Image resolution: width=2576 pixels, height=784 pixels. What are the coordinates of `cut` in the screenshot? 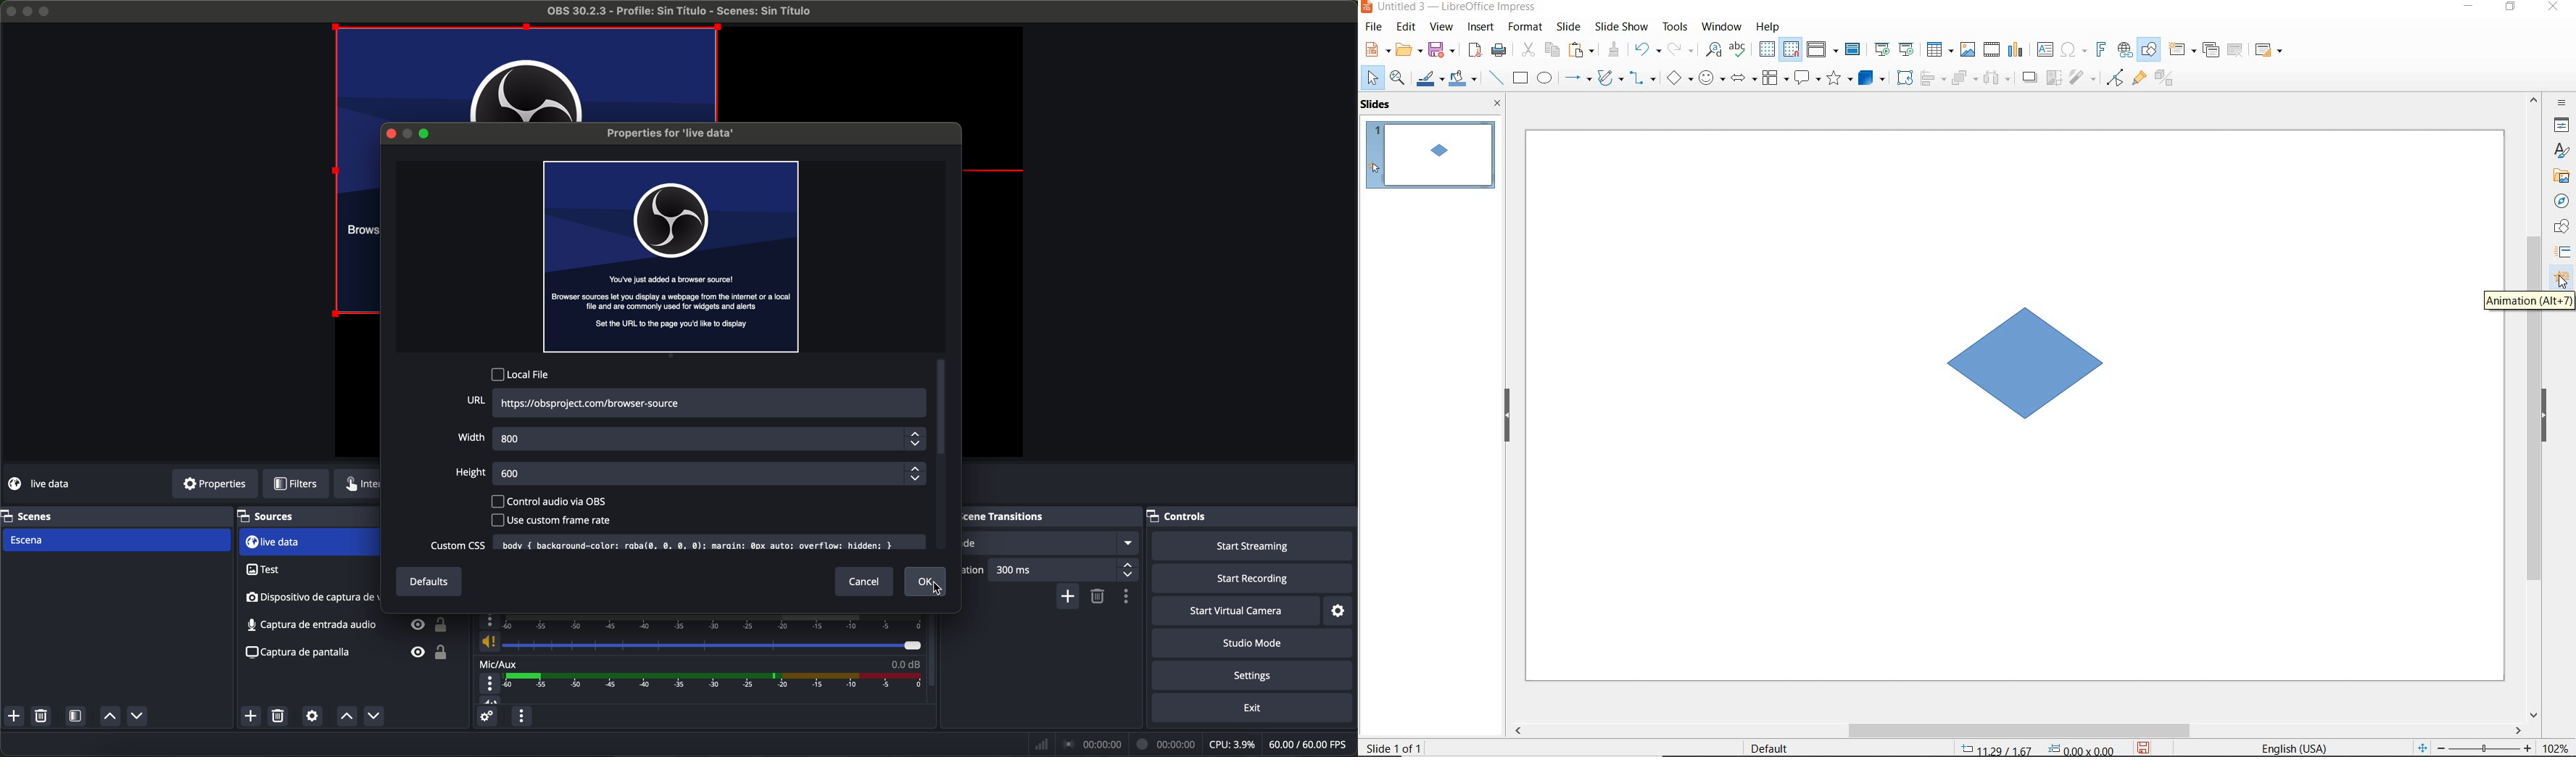 It's located at (1528, 49).